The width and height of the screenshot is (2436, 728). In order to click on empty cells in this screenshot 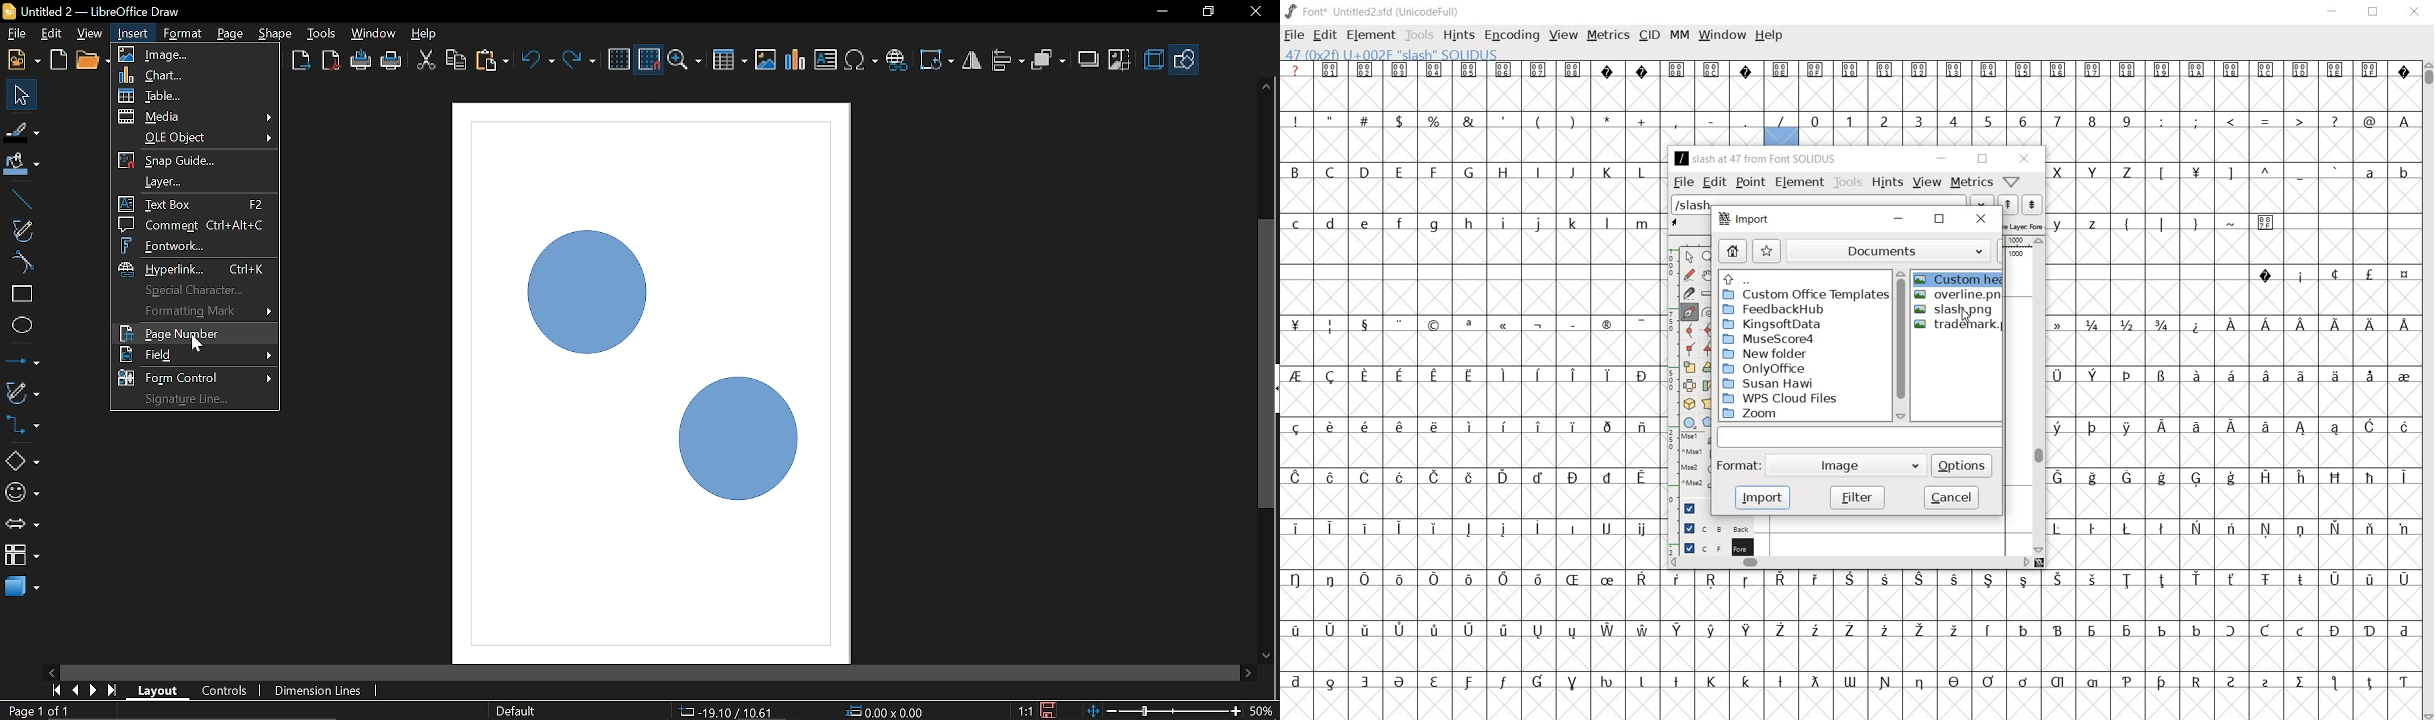, I will do `click(2233, 502)`.